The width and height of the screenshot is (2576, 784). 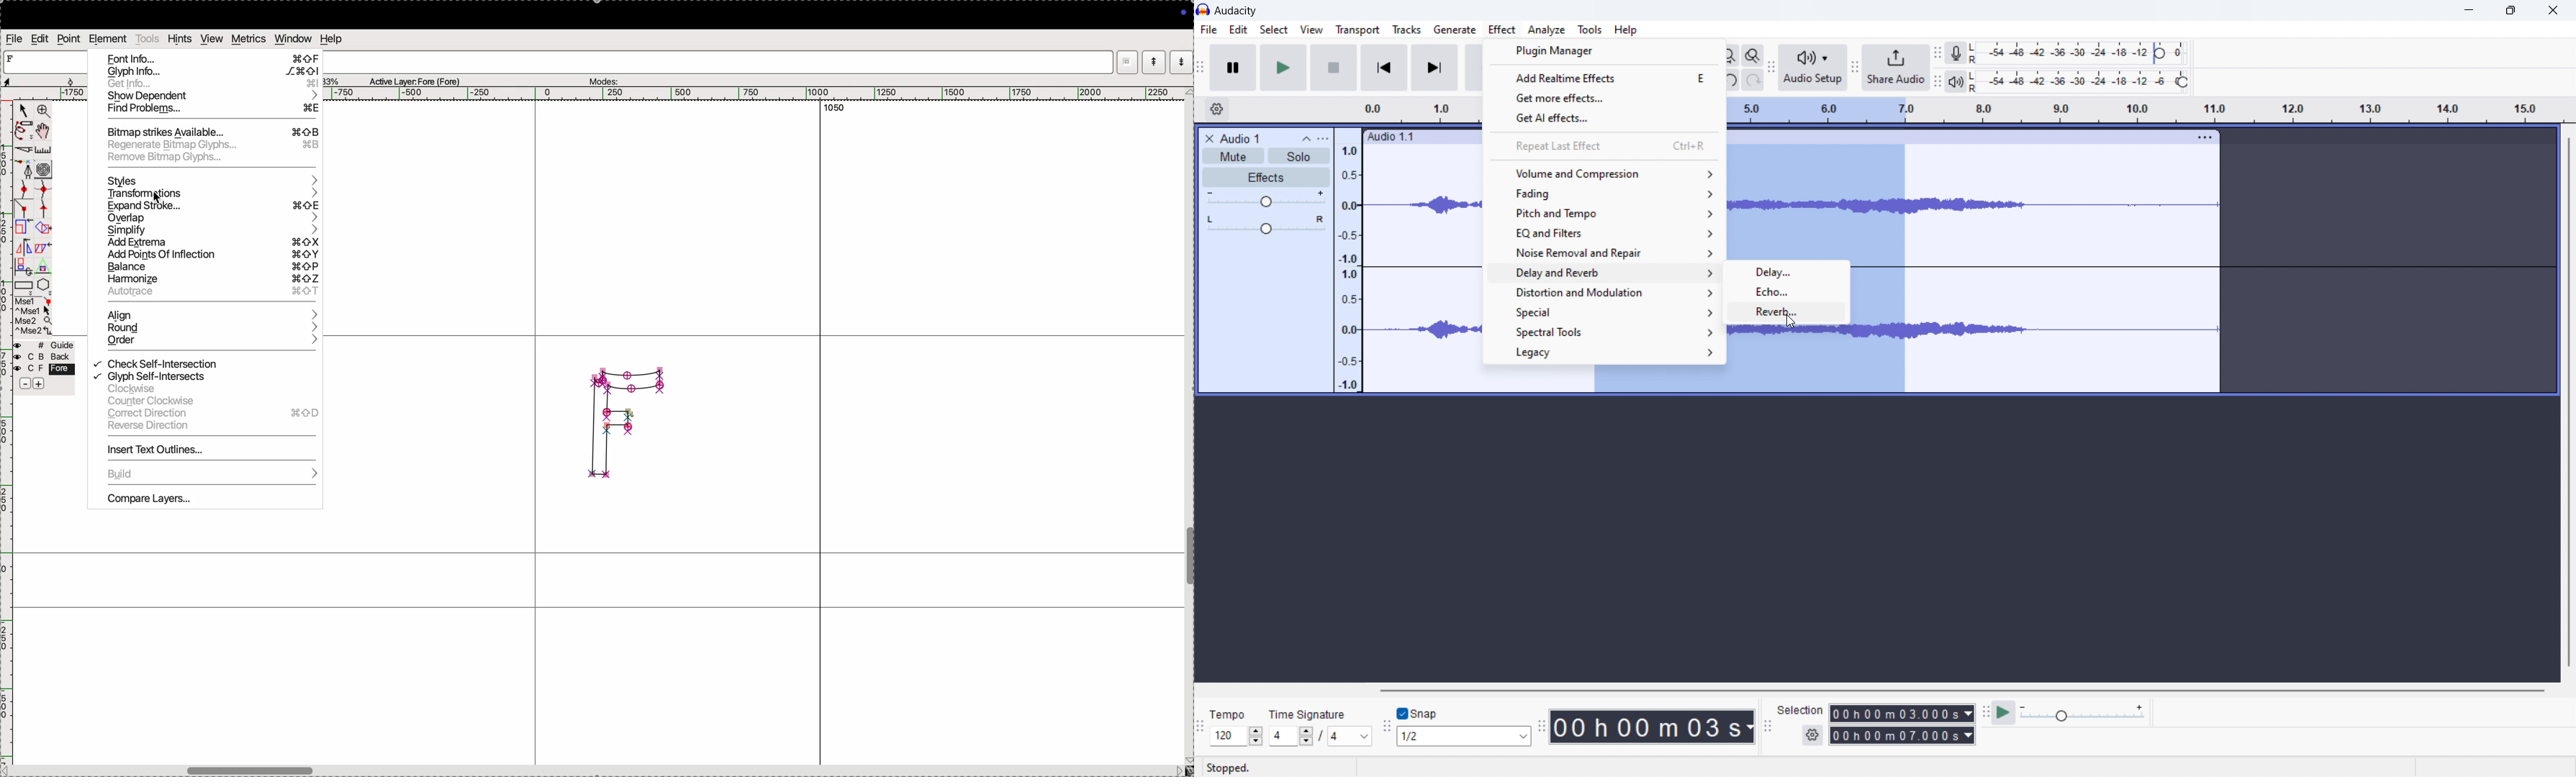 I want to click on share audio toolbar, so click(x=1855, y=69).